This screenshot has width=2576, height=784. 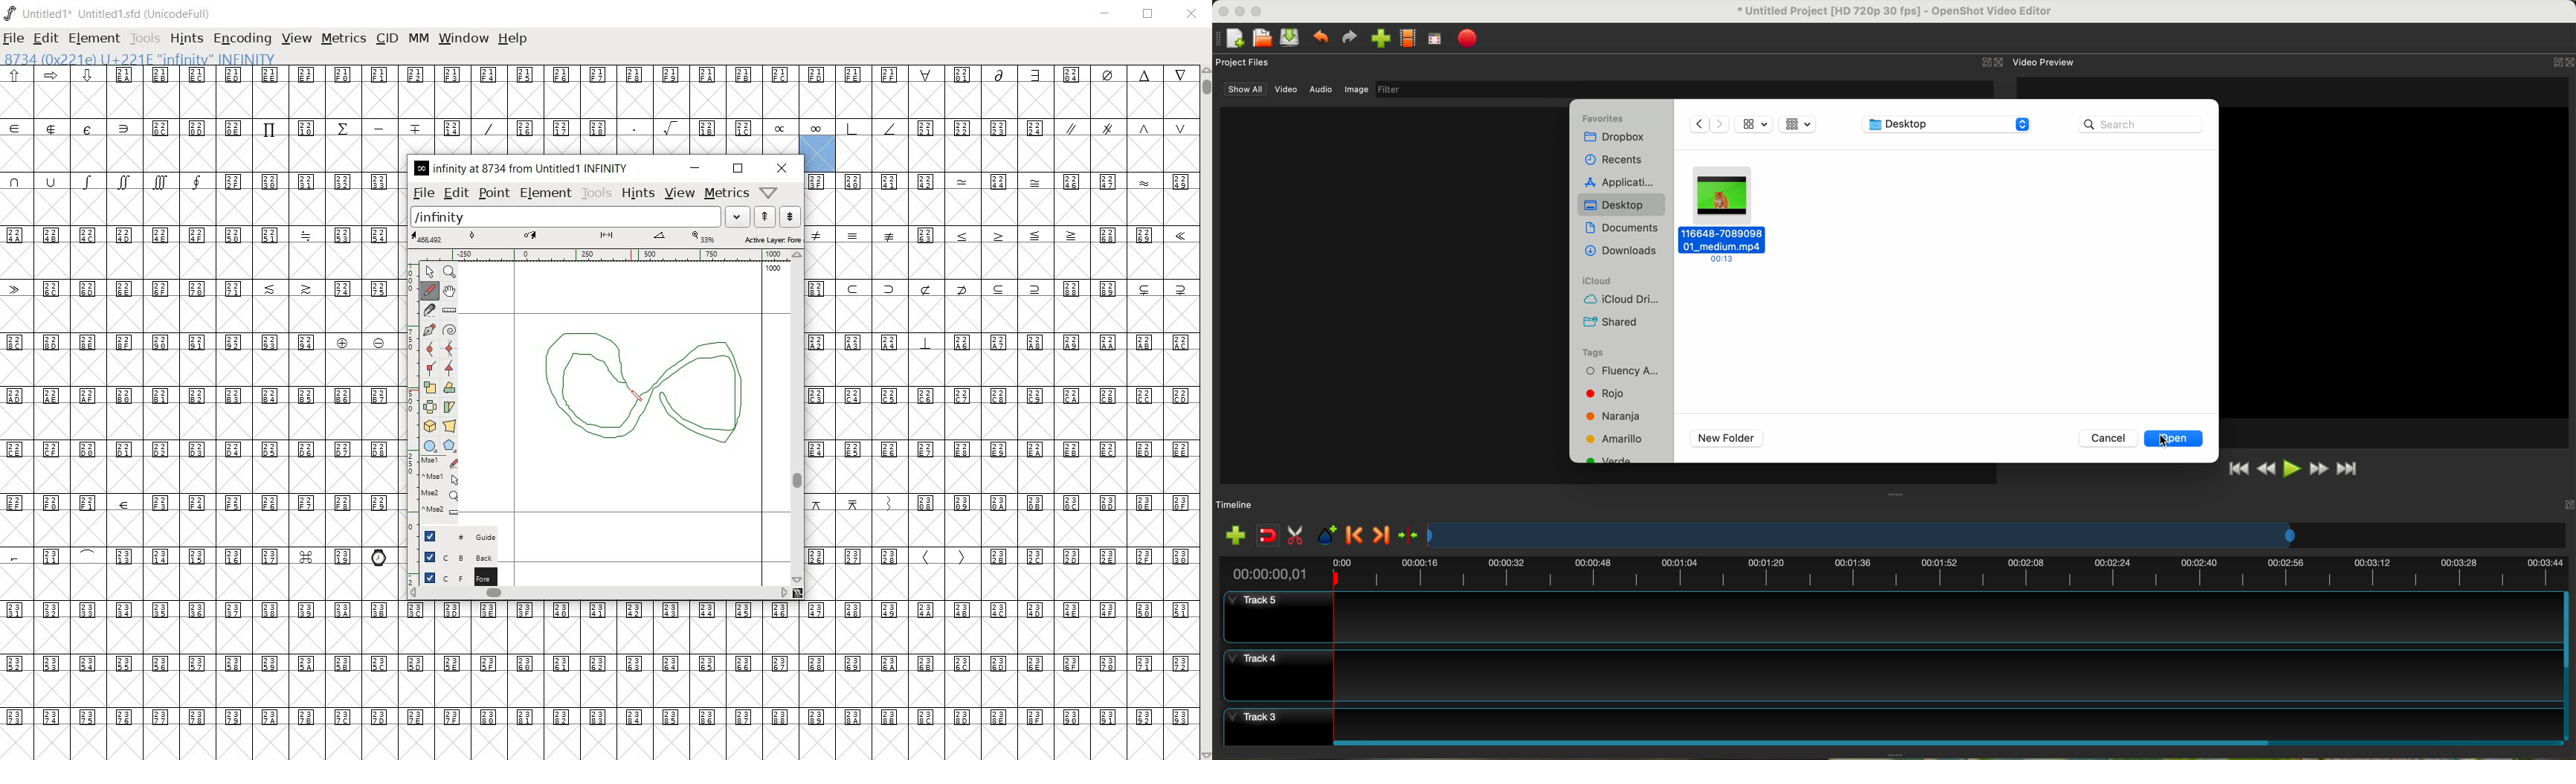 What do you see at coordinates (1291, 38) in the screenshot?
I see `save project` at bounding box center [1291, 38].